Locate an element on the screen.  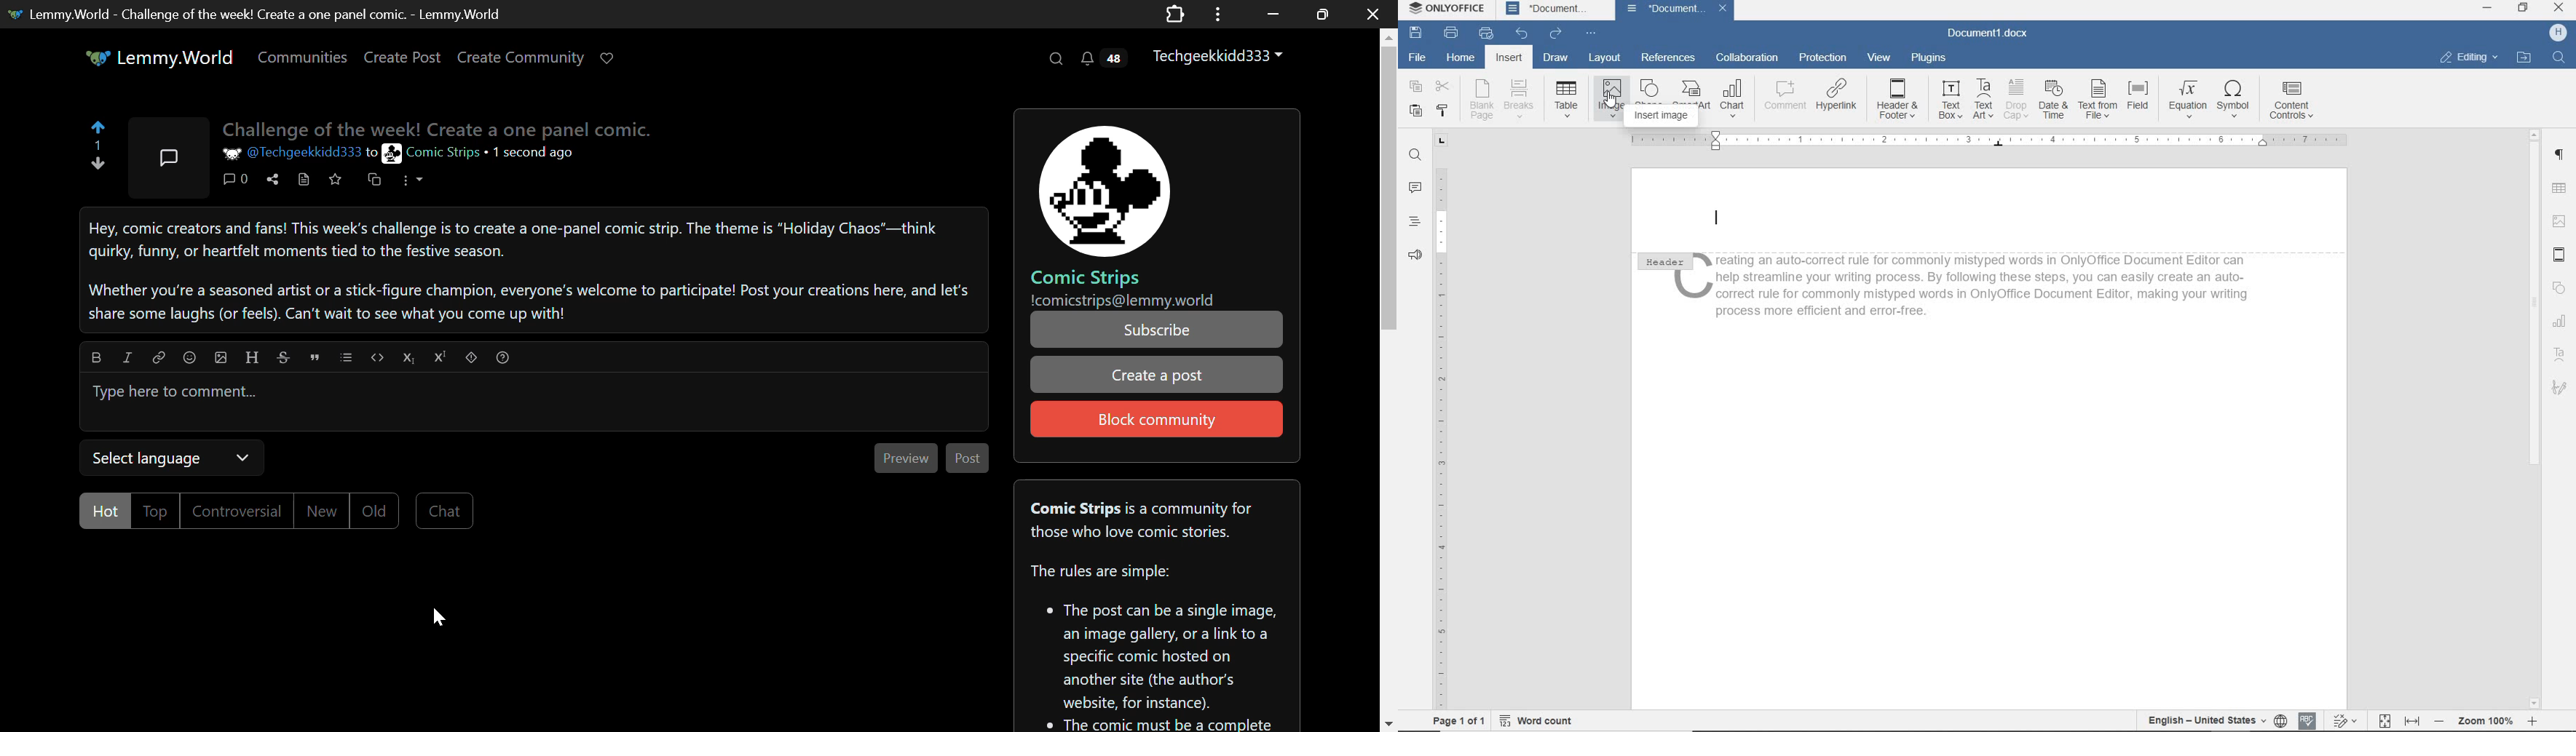
FIND is located at coordinates (1414, 155).